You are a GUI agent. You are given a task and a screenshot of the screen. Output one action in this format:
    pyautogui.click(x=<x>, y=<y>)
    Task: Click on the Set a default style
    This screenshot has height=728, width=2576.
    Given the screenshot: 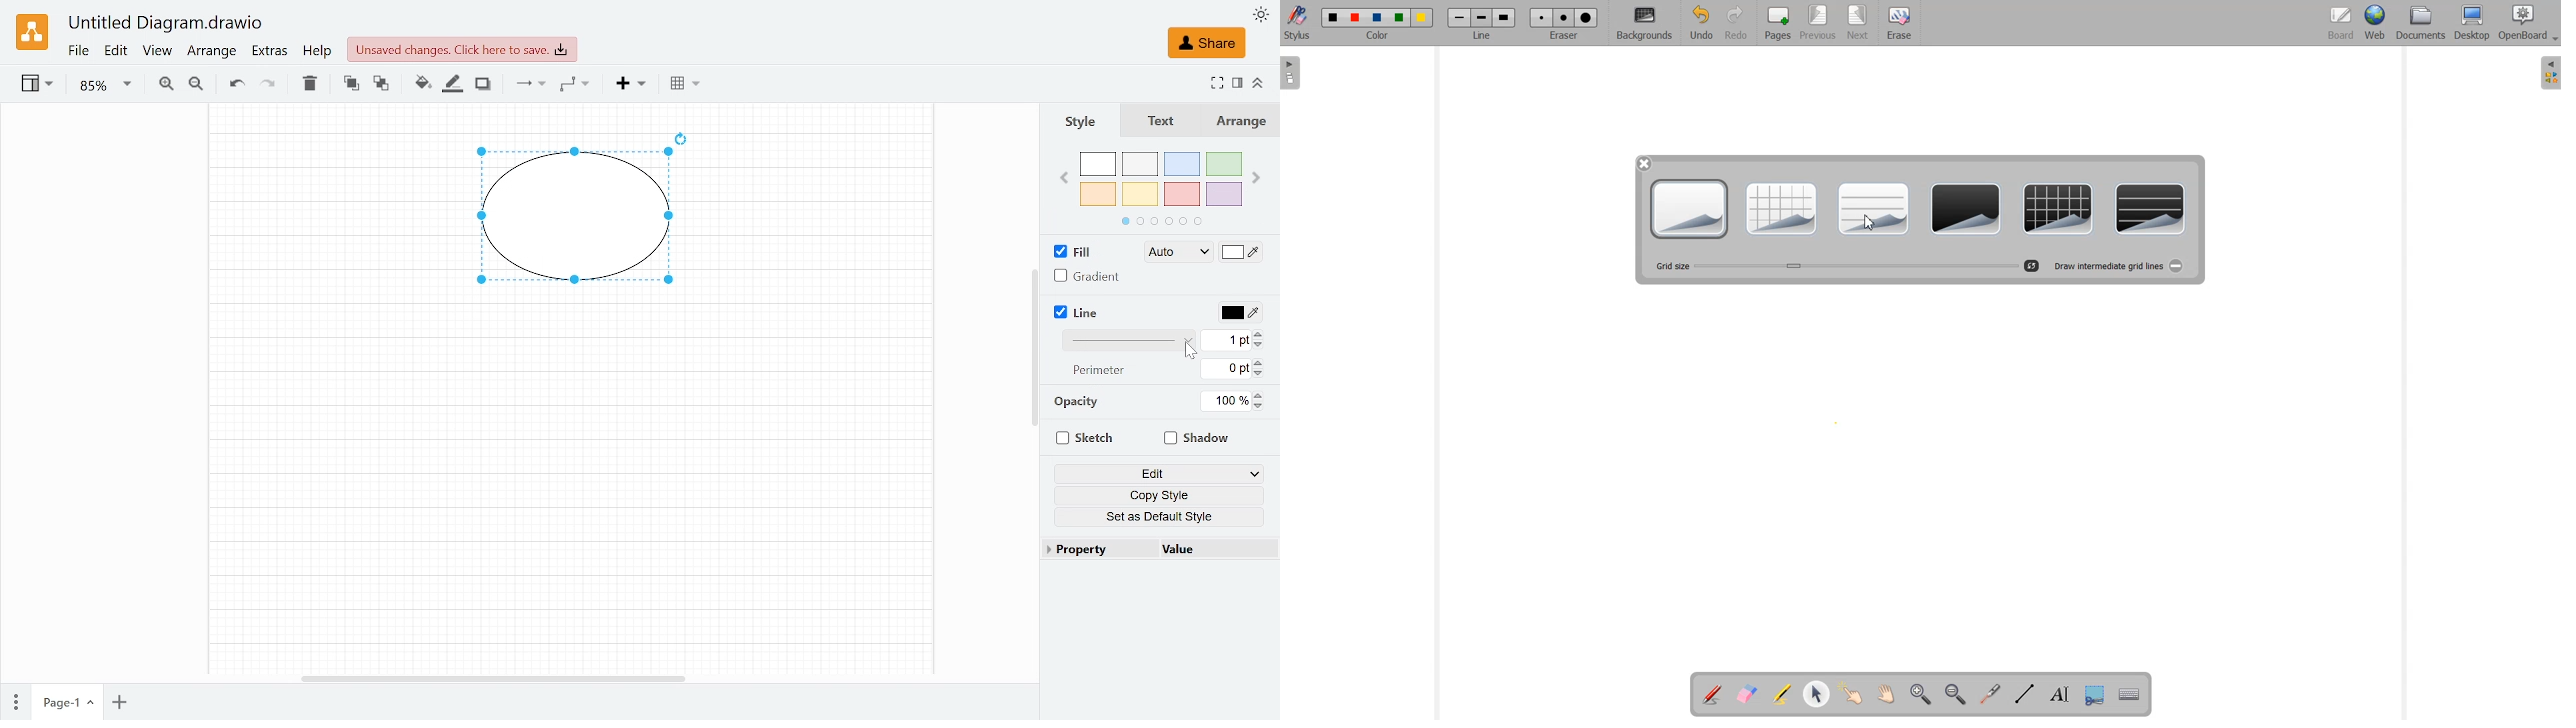 What is the action you would take?
    pyautogui.click(x=1163, y=516)
    